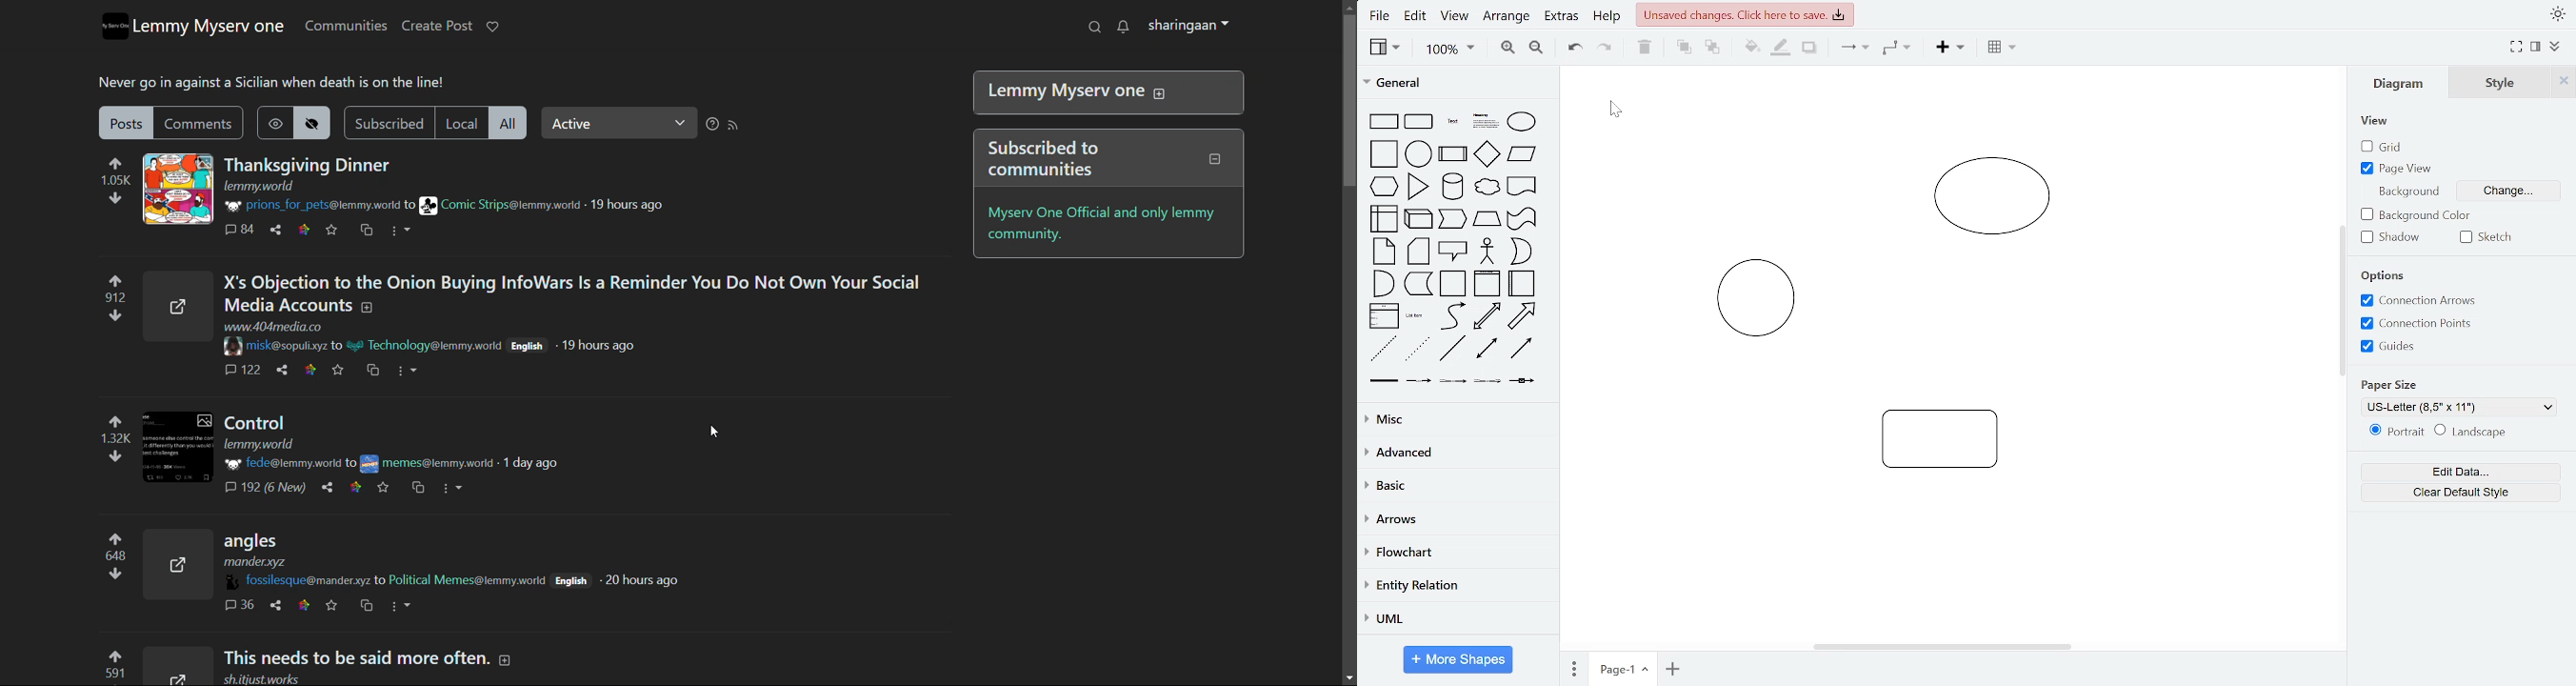 The height and width of the screenshot is (700, 2576). Describe the element at coordinates (387, 123) in the screenshot. I see `subscribed` at that location.